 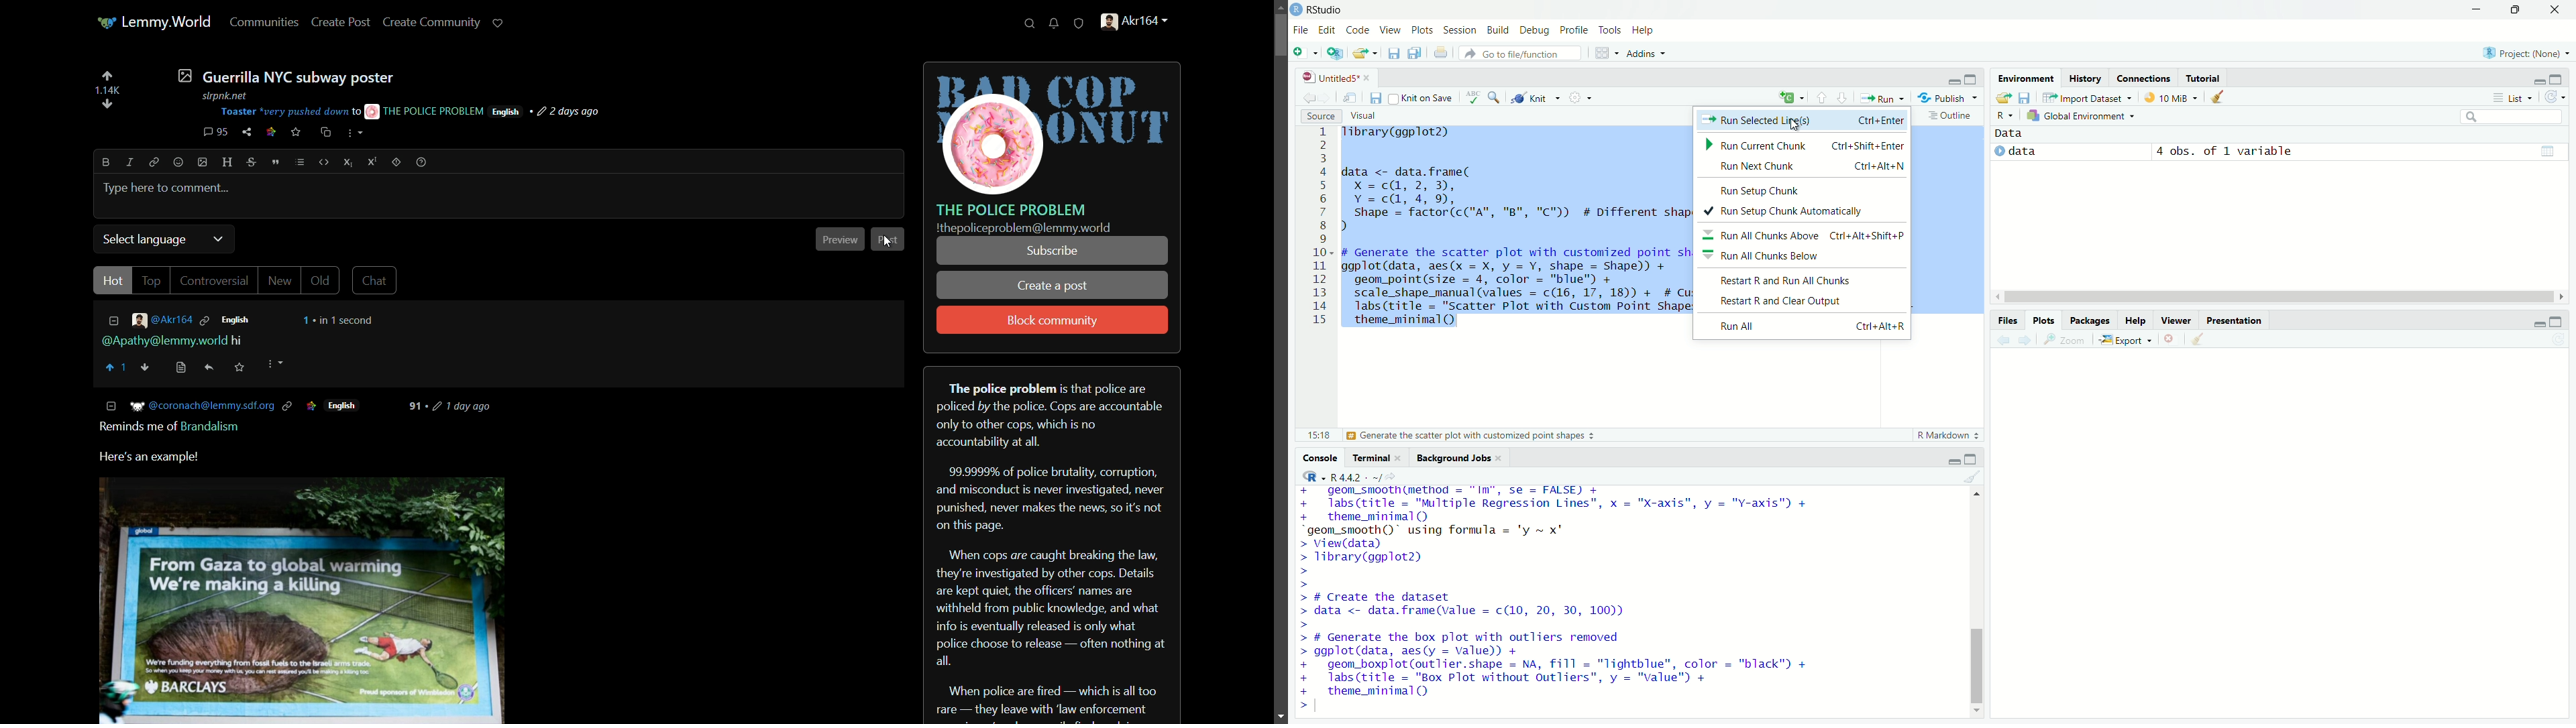 What do you see at coordinates (2135, 320) in the screenshot?
I see `Help` at bounding box center [2135, 320].